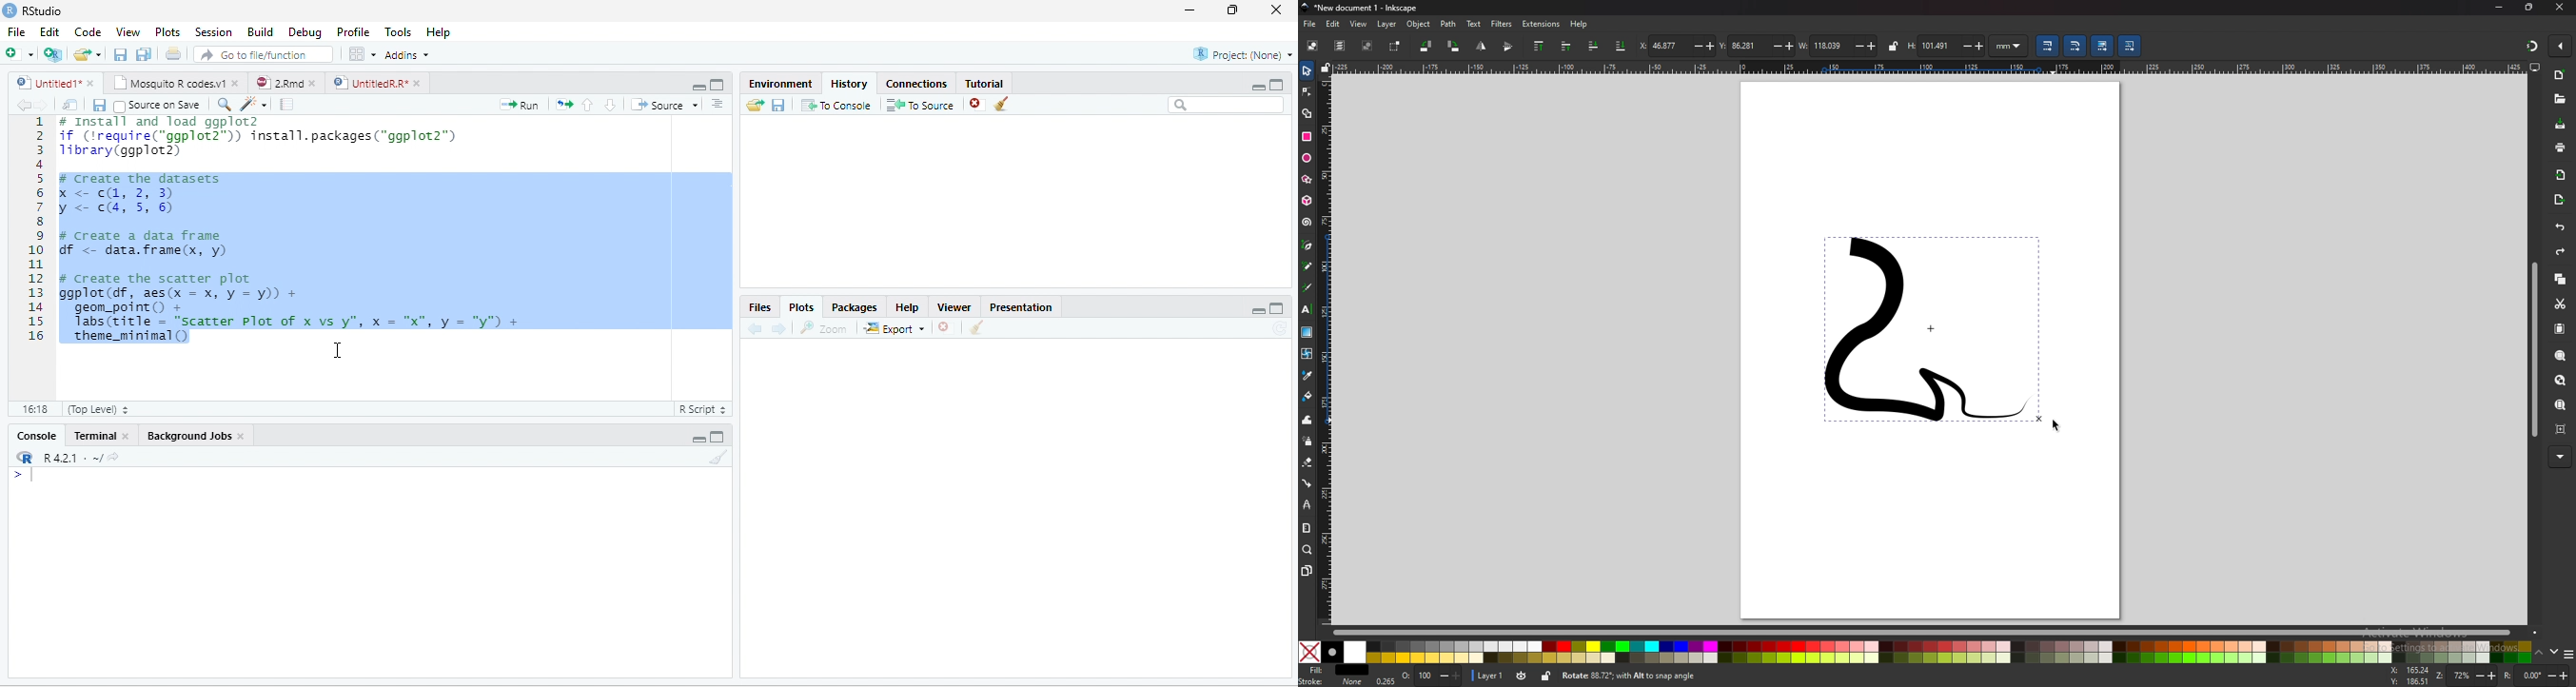  What do you see at coordinates (801, 305) in the screenshot?
I see `Plots` at bounding box center [801, 305].